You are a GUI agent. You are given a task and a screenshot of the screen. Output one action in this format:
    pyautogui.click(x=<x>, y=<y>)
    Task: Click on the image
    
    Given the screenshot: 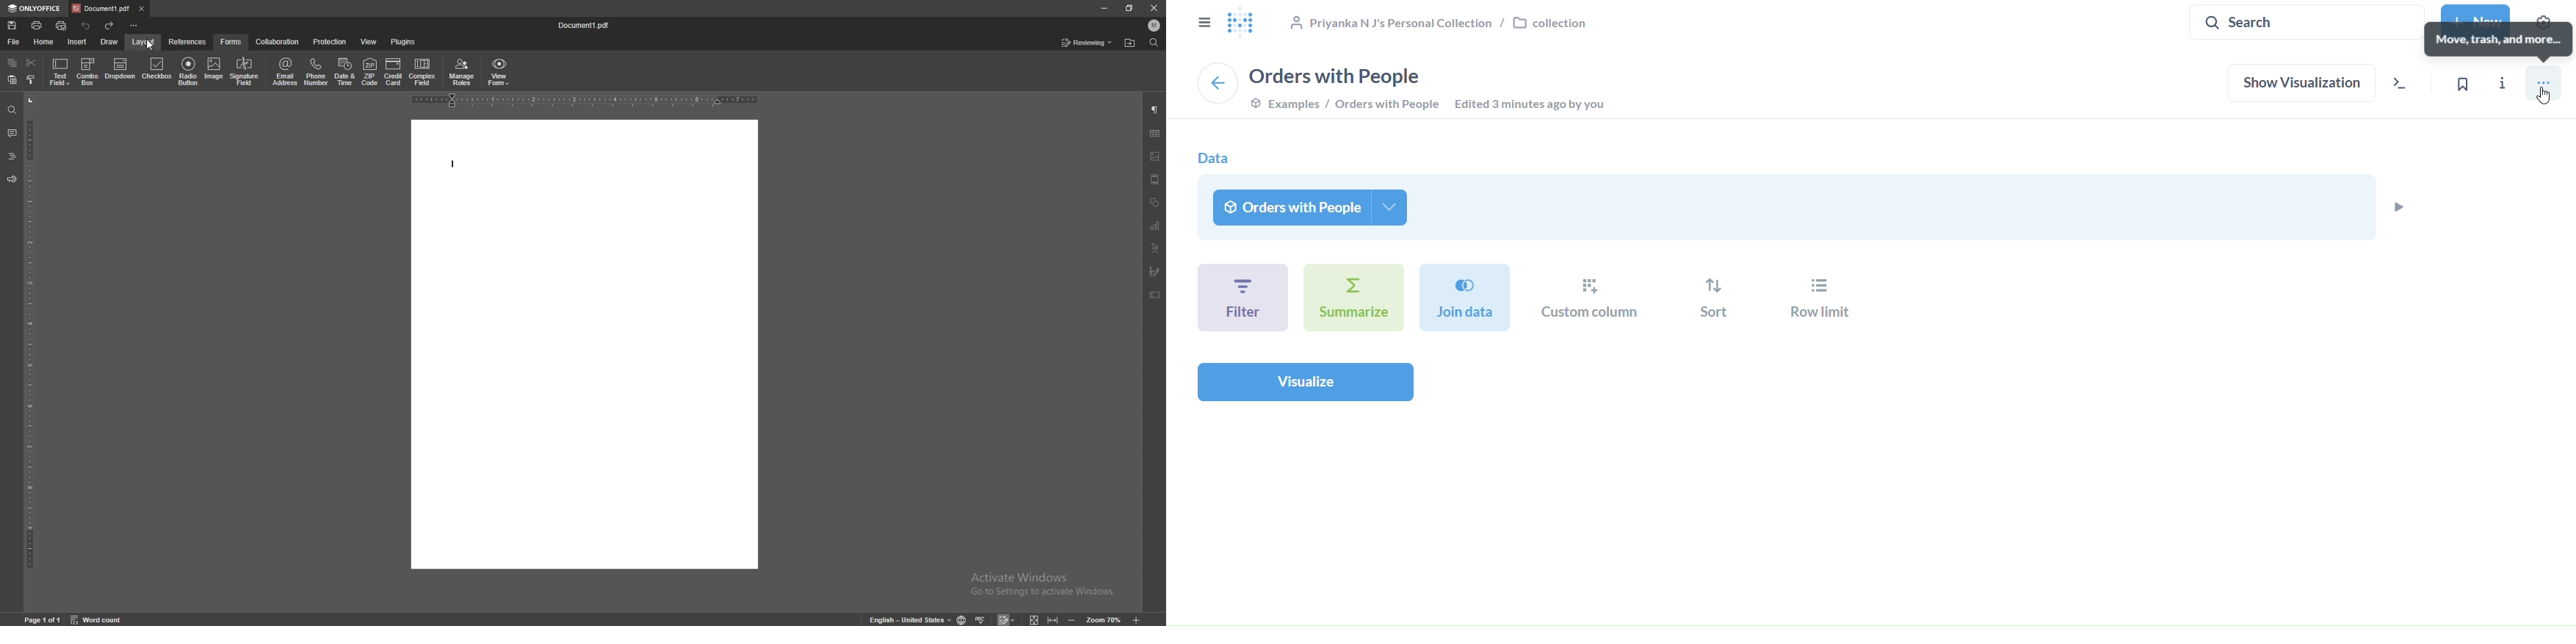 What is the action you would take?
    pyautogui.click(x=1155, y=157)
    